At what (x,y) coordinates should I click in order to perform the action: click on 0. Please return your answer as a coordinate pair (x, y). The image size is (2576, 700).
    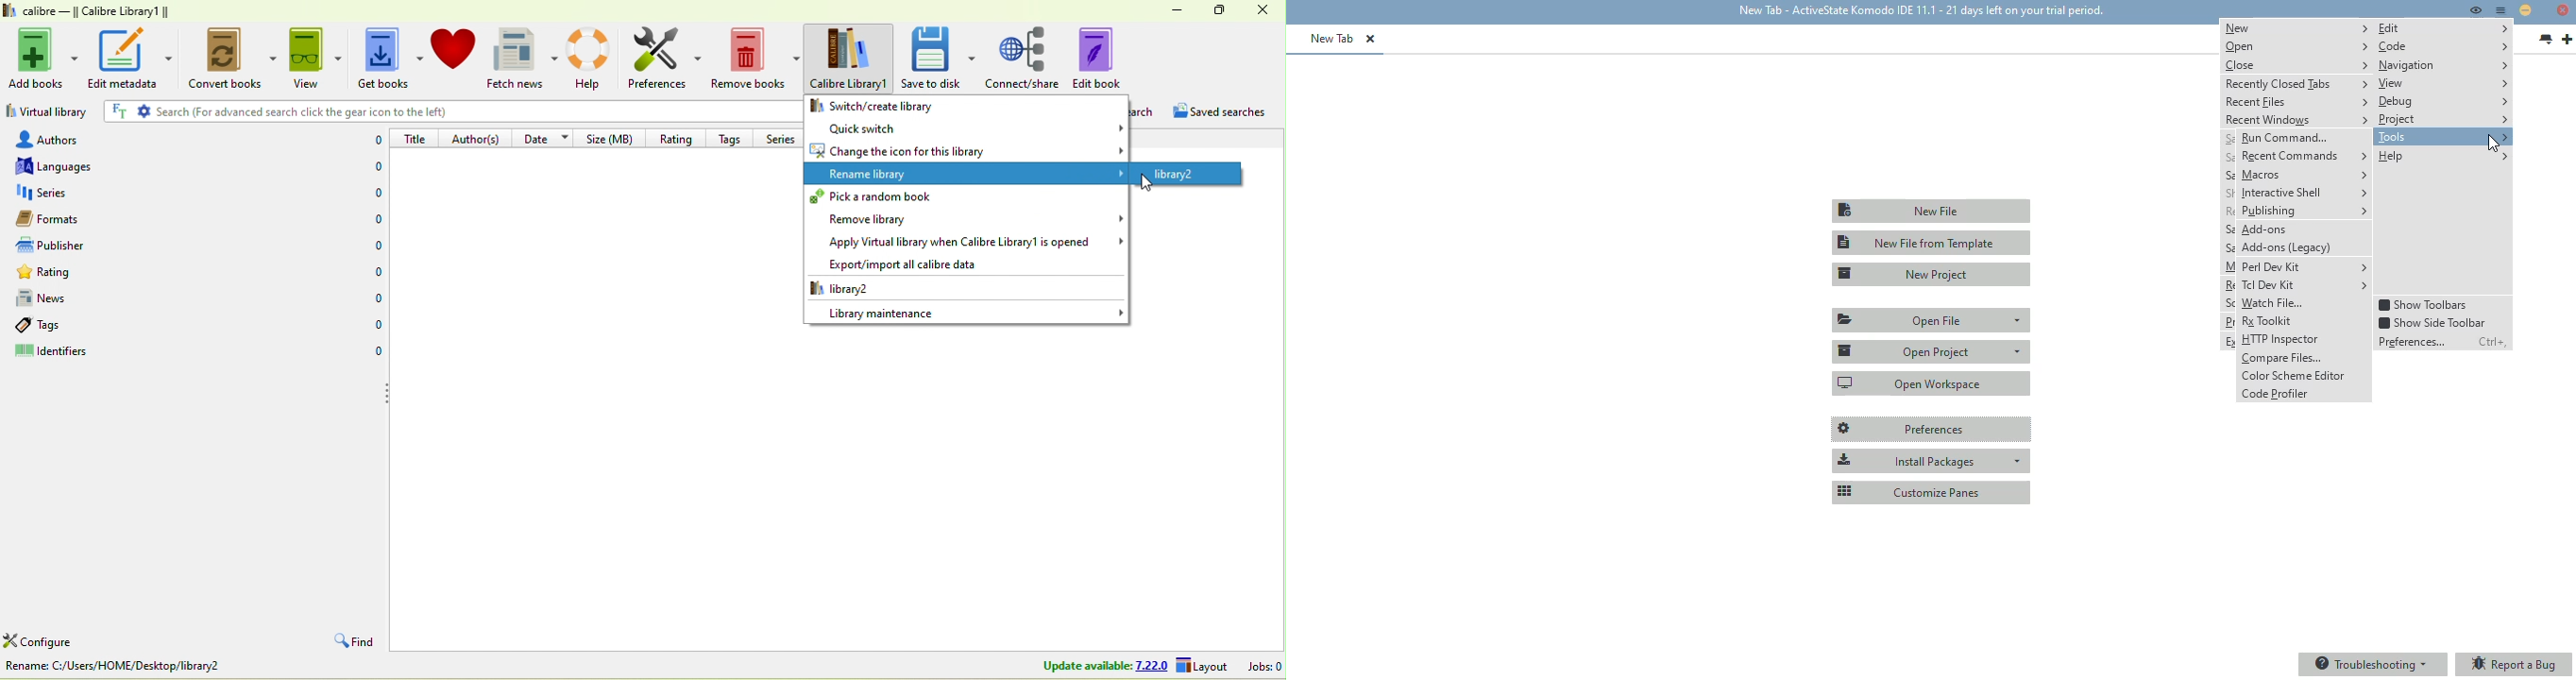
    Looking at the image, I should click on (373, 271).